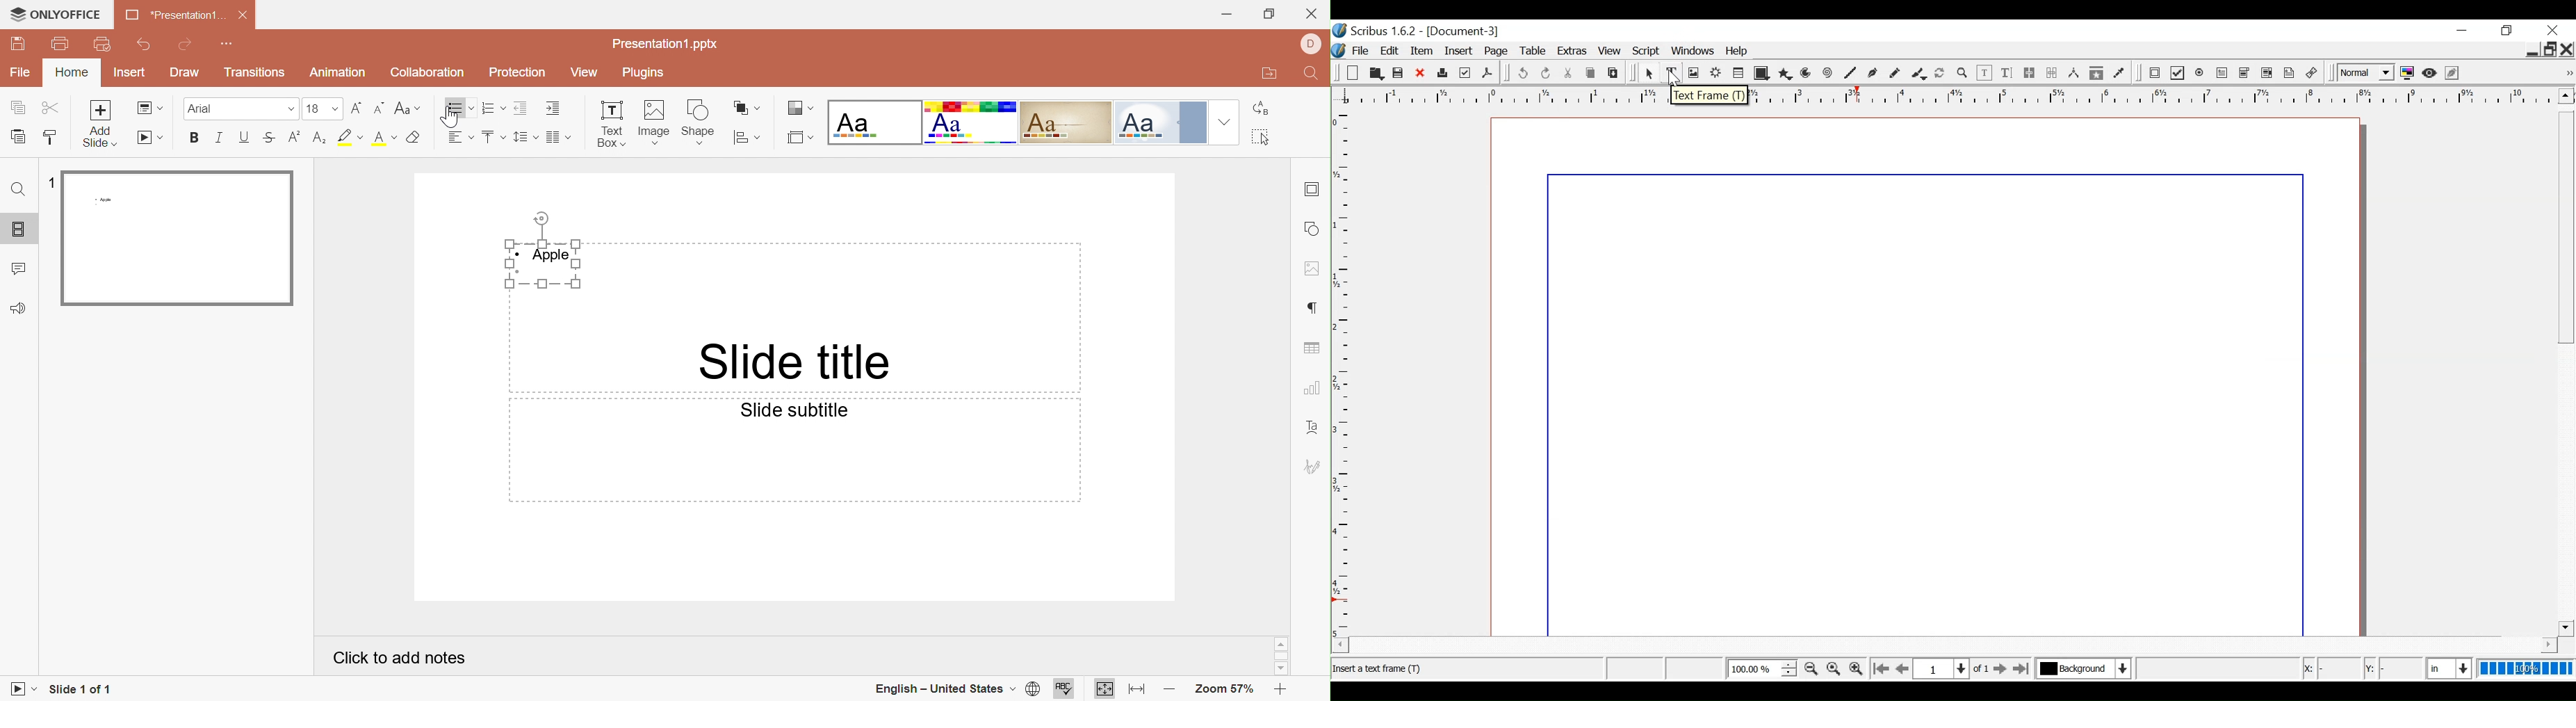  I want to click on English - United States, so click(938, 687).